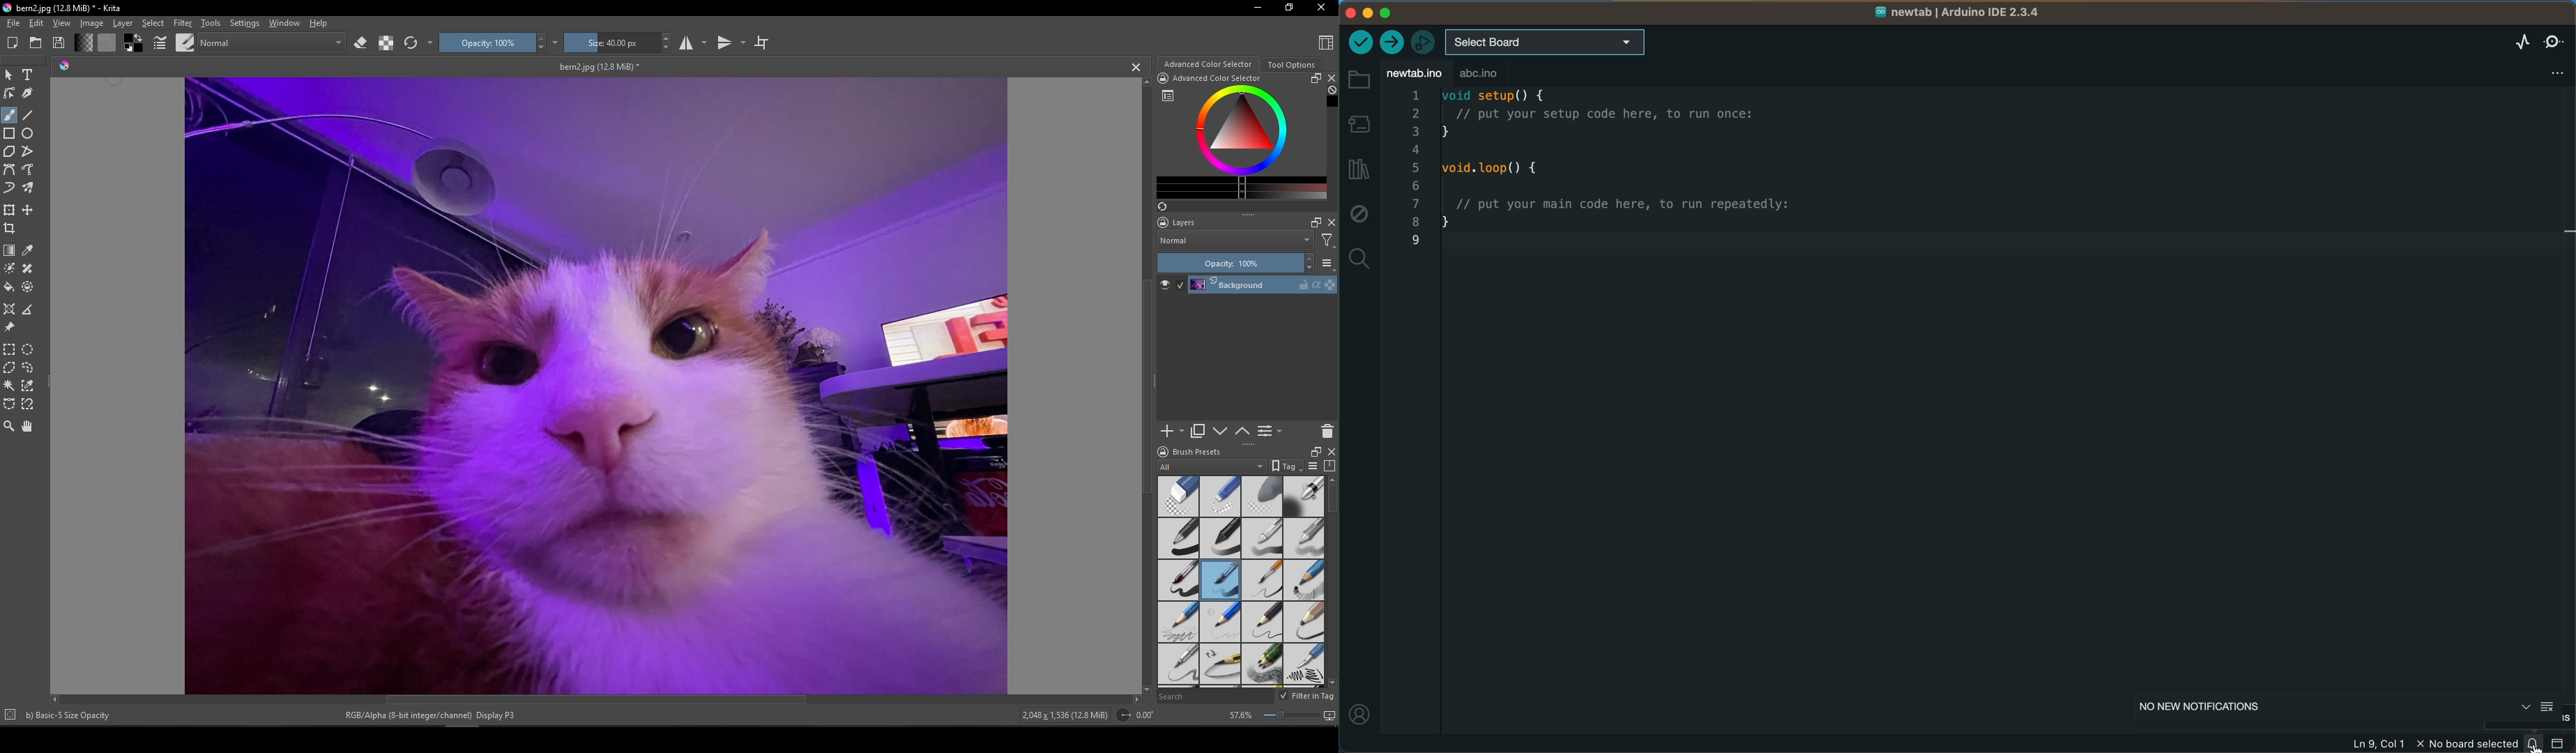 The width and height of the screenshot is (2576, 756). Describe the element at coordinates (68, 8) in the screenshot. I see `bern2.jpg (12.8miB)-krita` at that location.